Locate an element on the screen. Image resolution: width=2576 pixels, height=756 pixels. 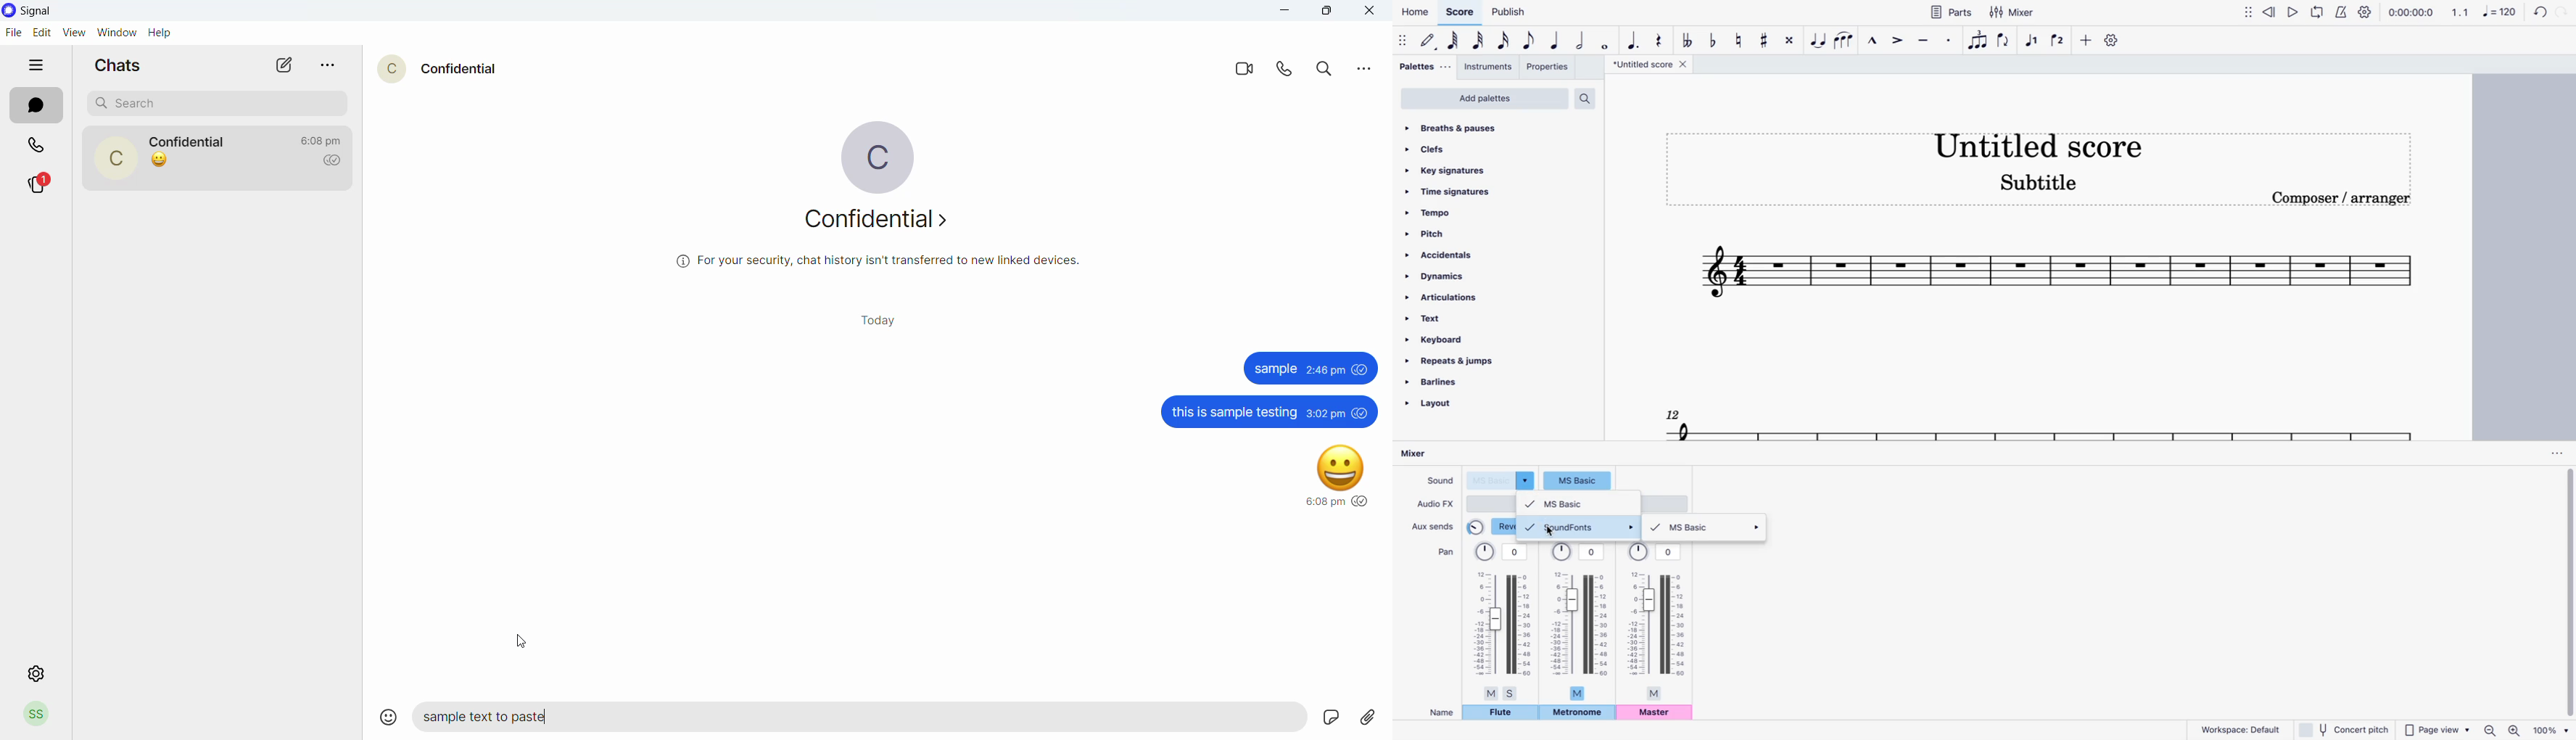
parts is located at coordinates (1950, 11).